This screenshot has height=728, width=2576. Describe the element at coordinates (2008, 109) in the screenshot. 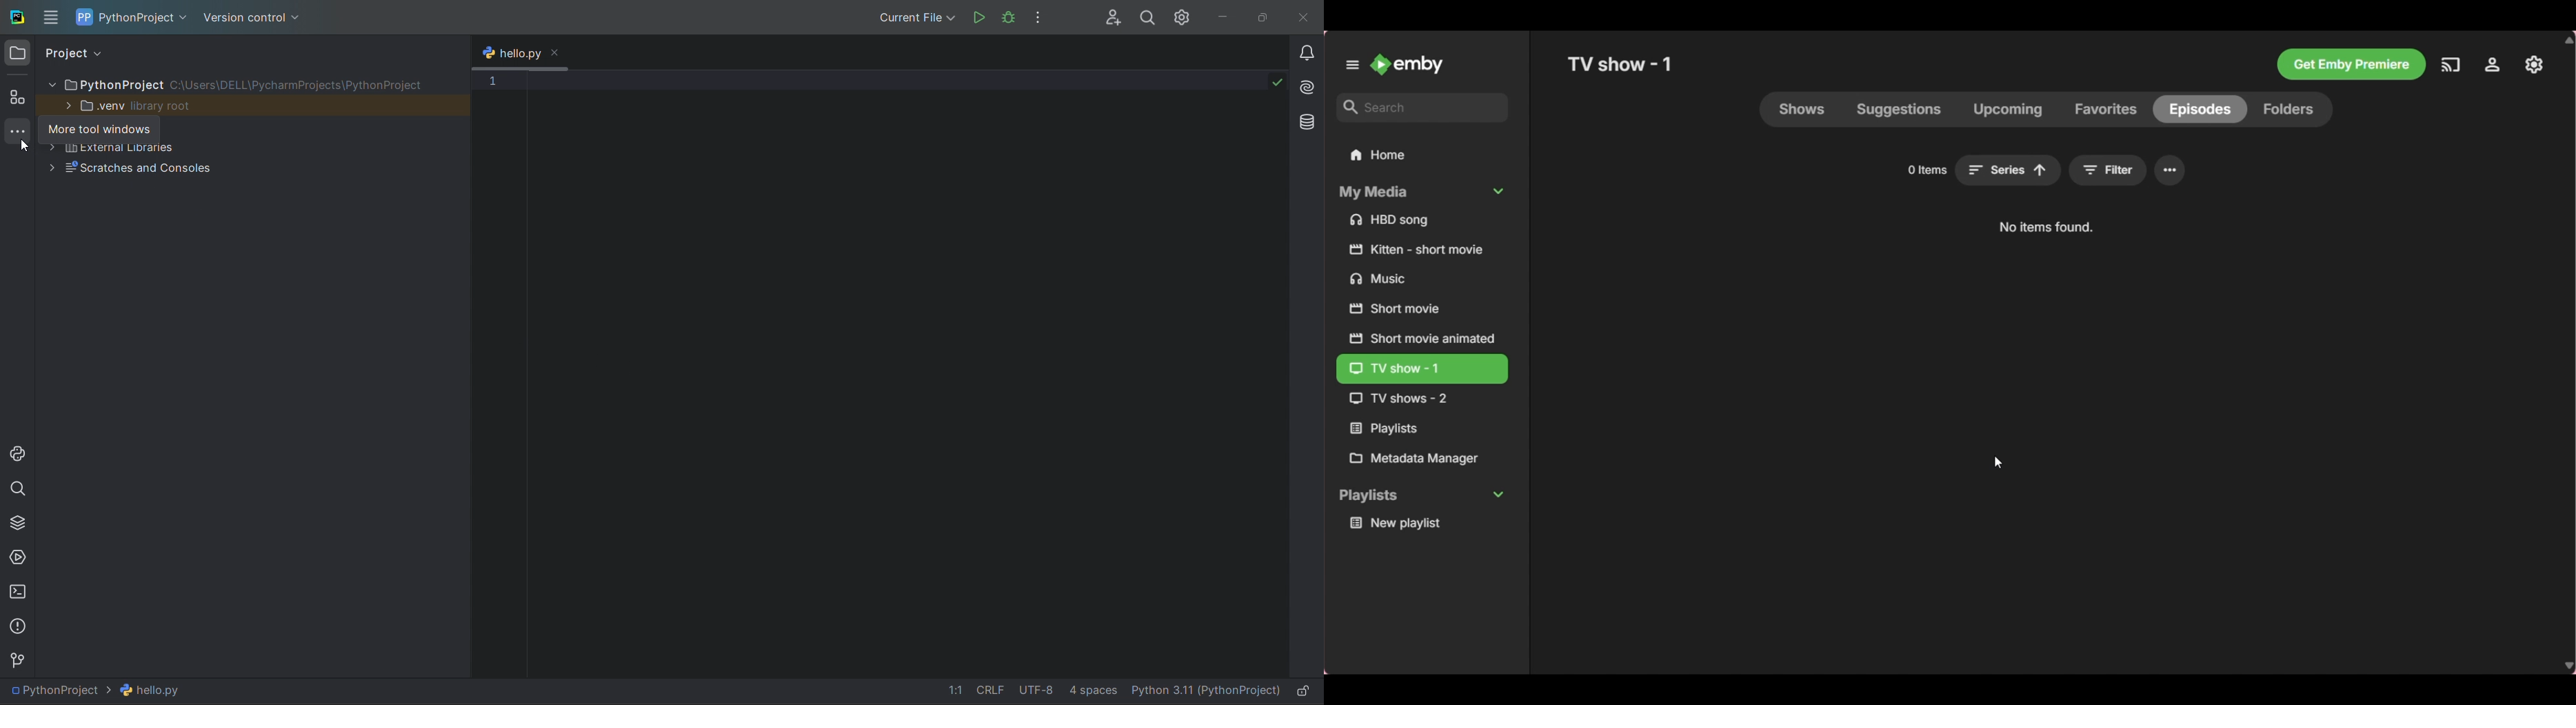

I see `Upcoming` at that location.